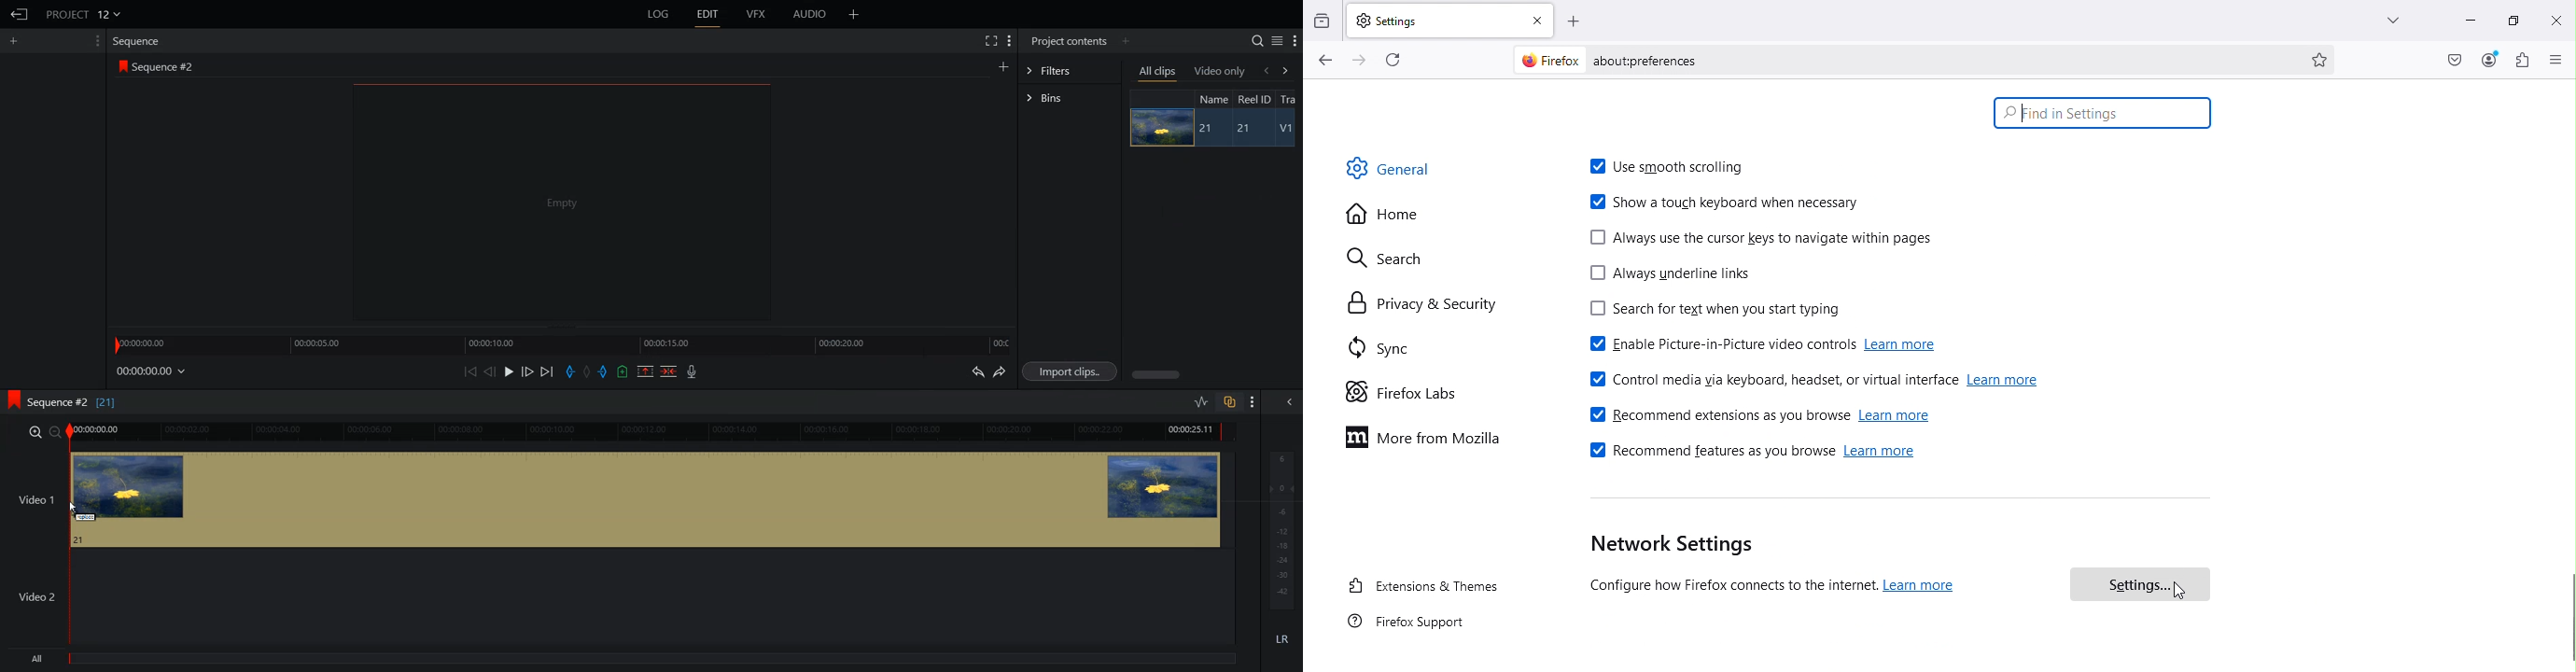 The image size is (2576, 672). Describe the element at coordinates (1395, 58) in the screenshot. I see `Reload current page` at that location.